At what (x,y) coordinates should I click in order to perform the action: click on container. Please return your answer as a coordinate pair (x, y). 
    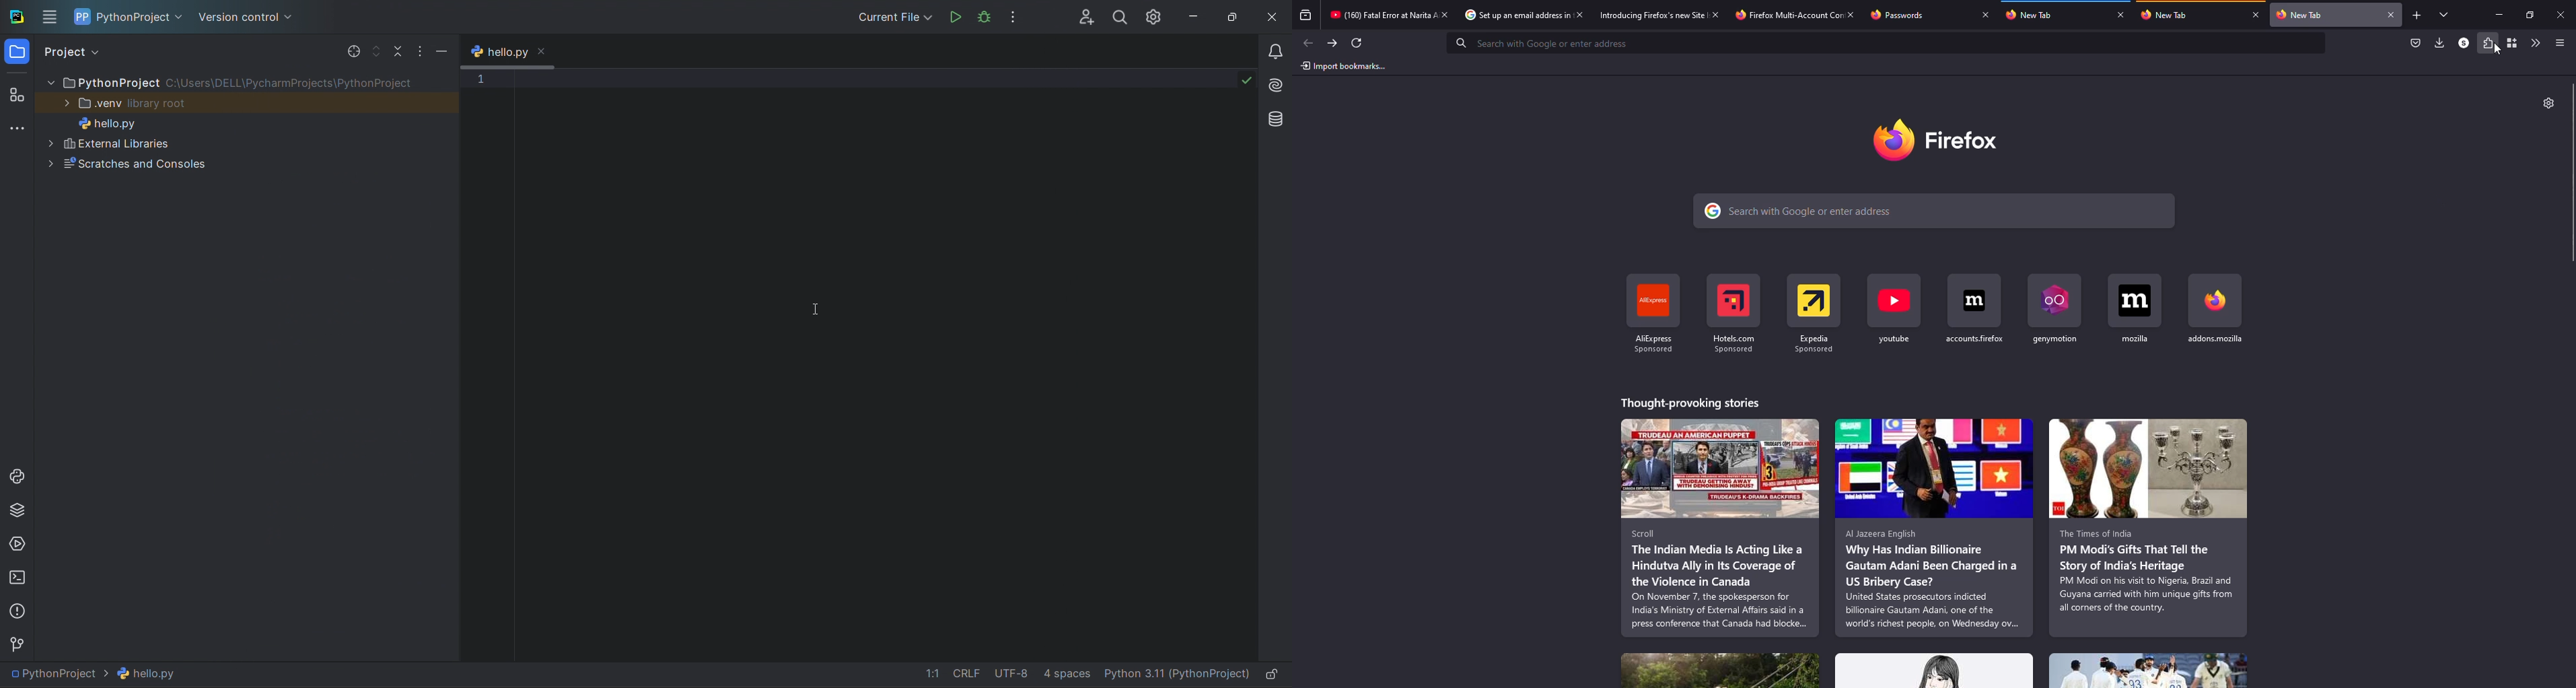
    Looking at the image, I should click on (2512, 42).